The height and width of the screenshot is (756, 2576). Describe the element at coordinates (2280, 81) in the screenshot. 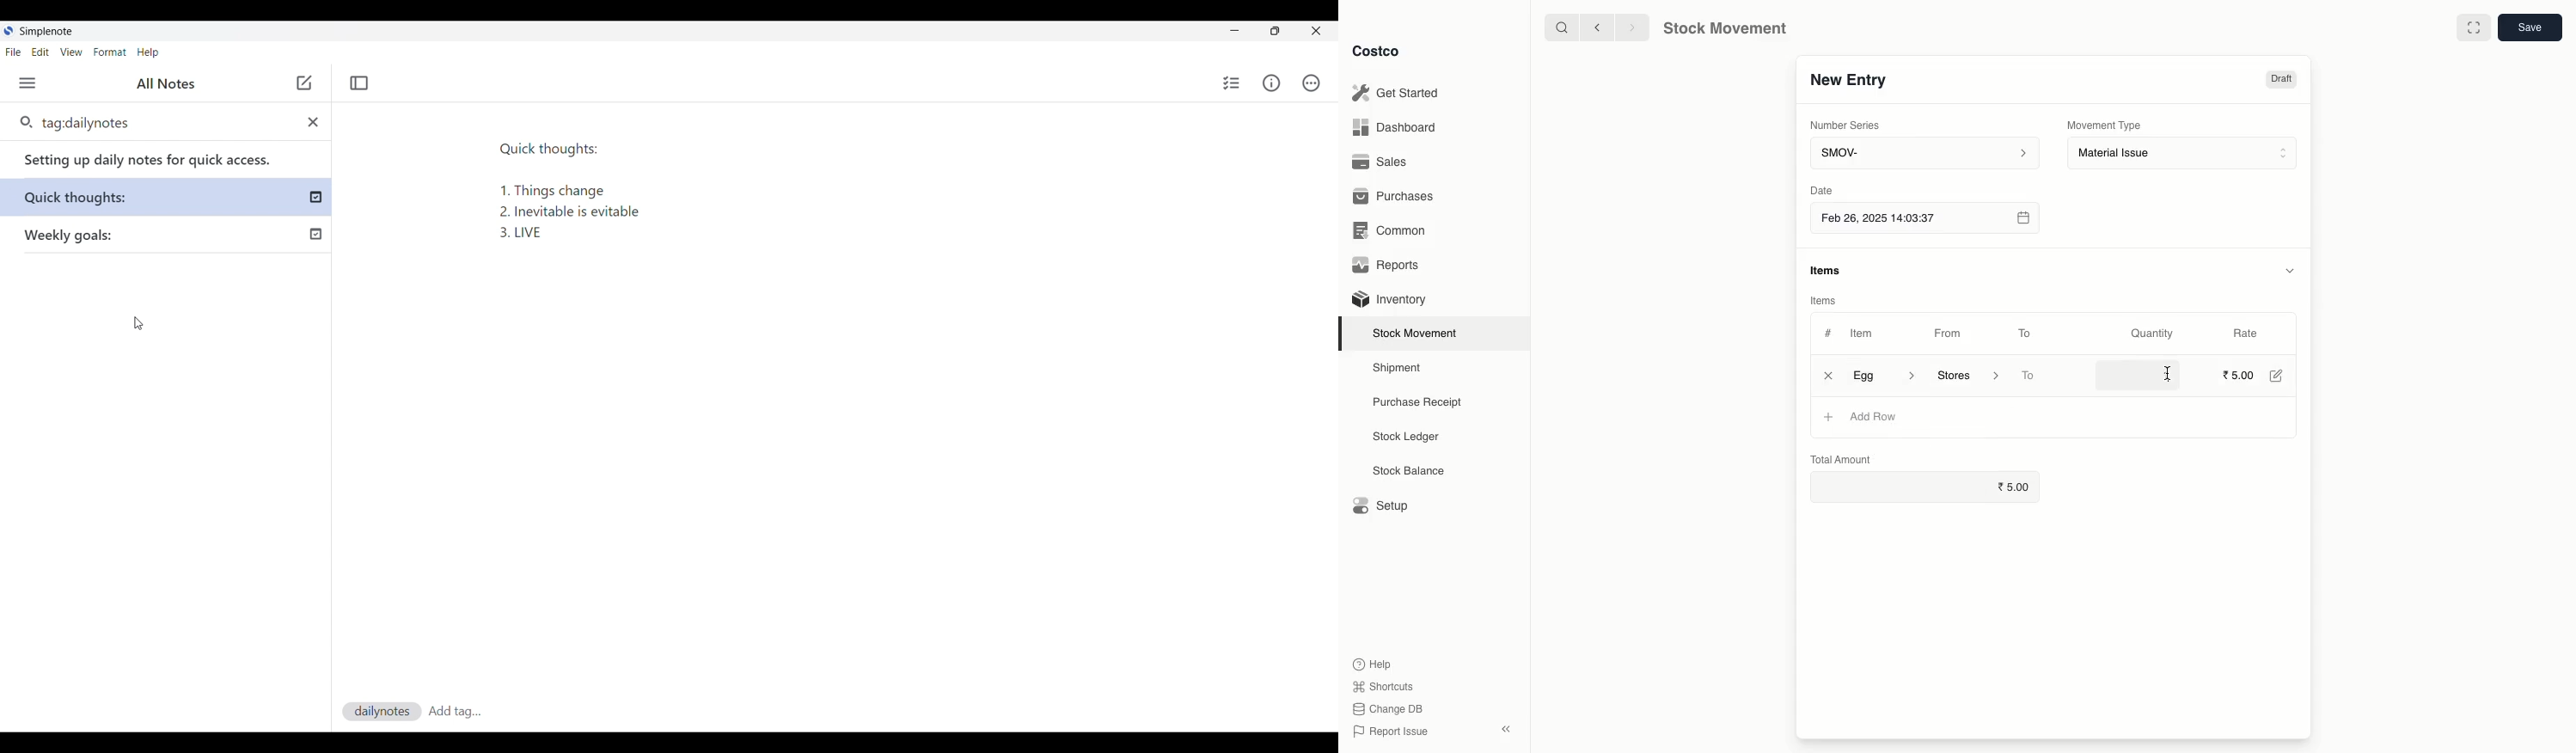

I see `Draft` at that location.